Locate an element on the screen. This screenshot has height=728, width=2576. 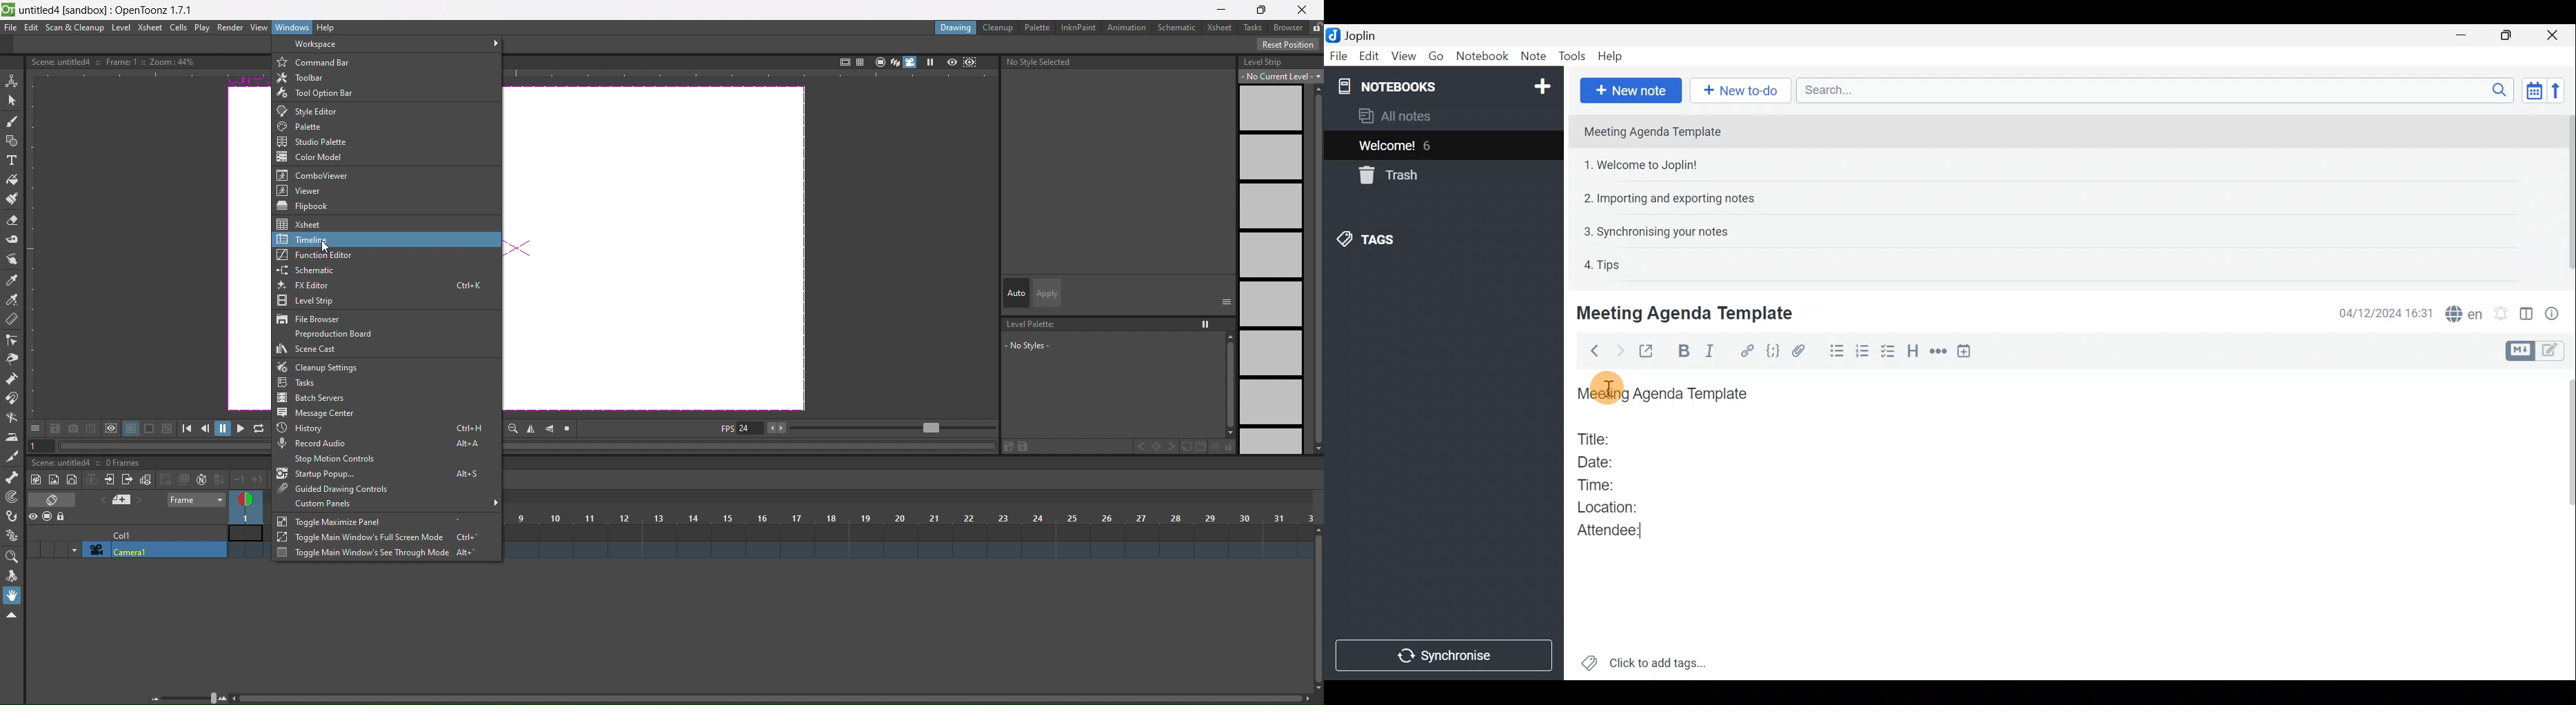
Insert time is located at coordinates (1967, 353).